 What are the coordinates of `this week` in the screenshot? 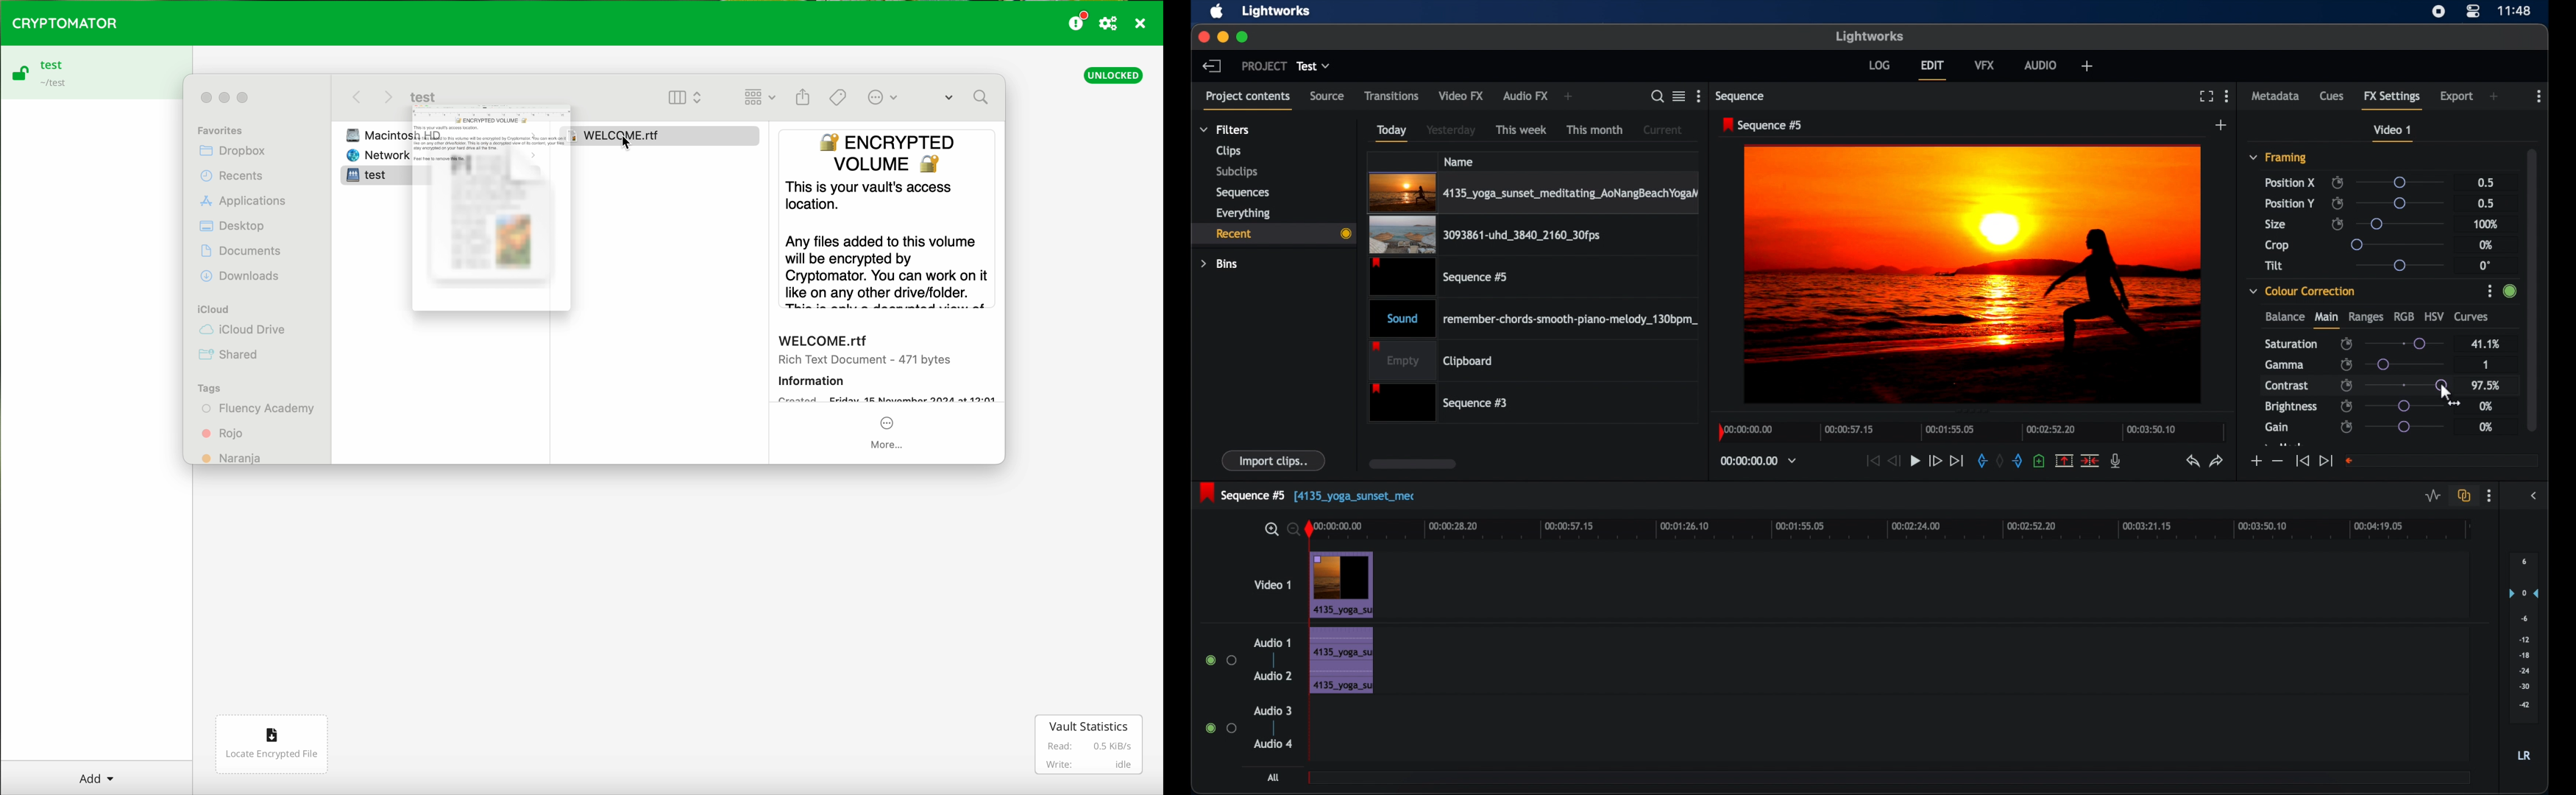 It's located at (1522, 129).